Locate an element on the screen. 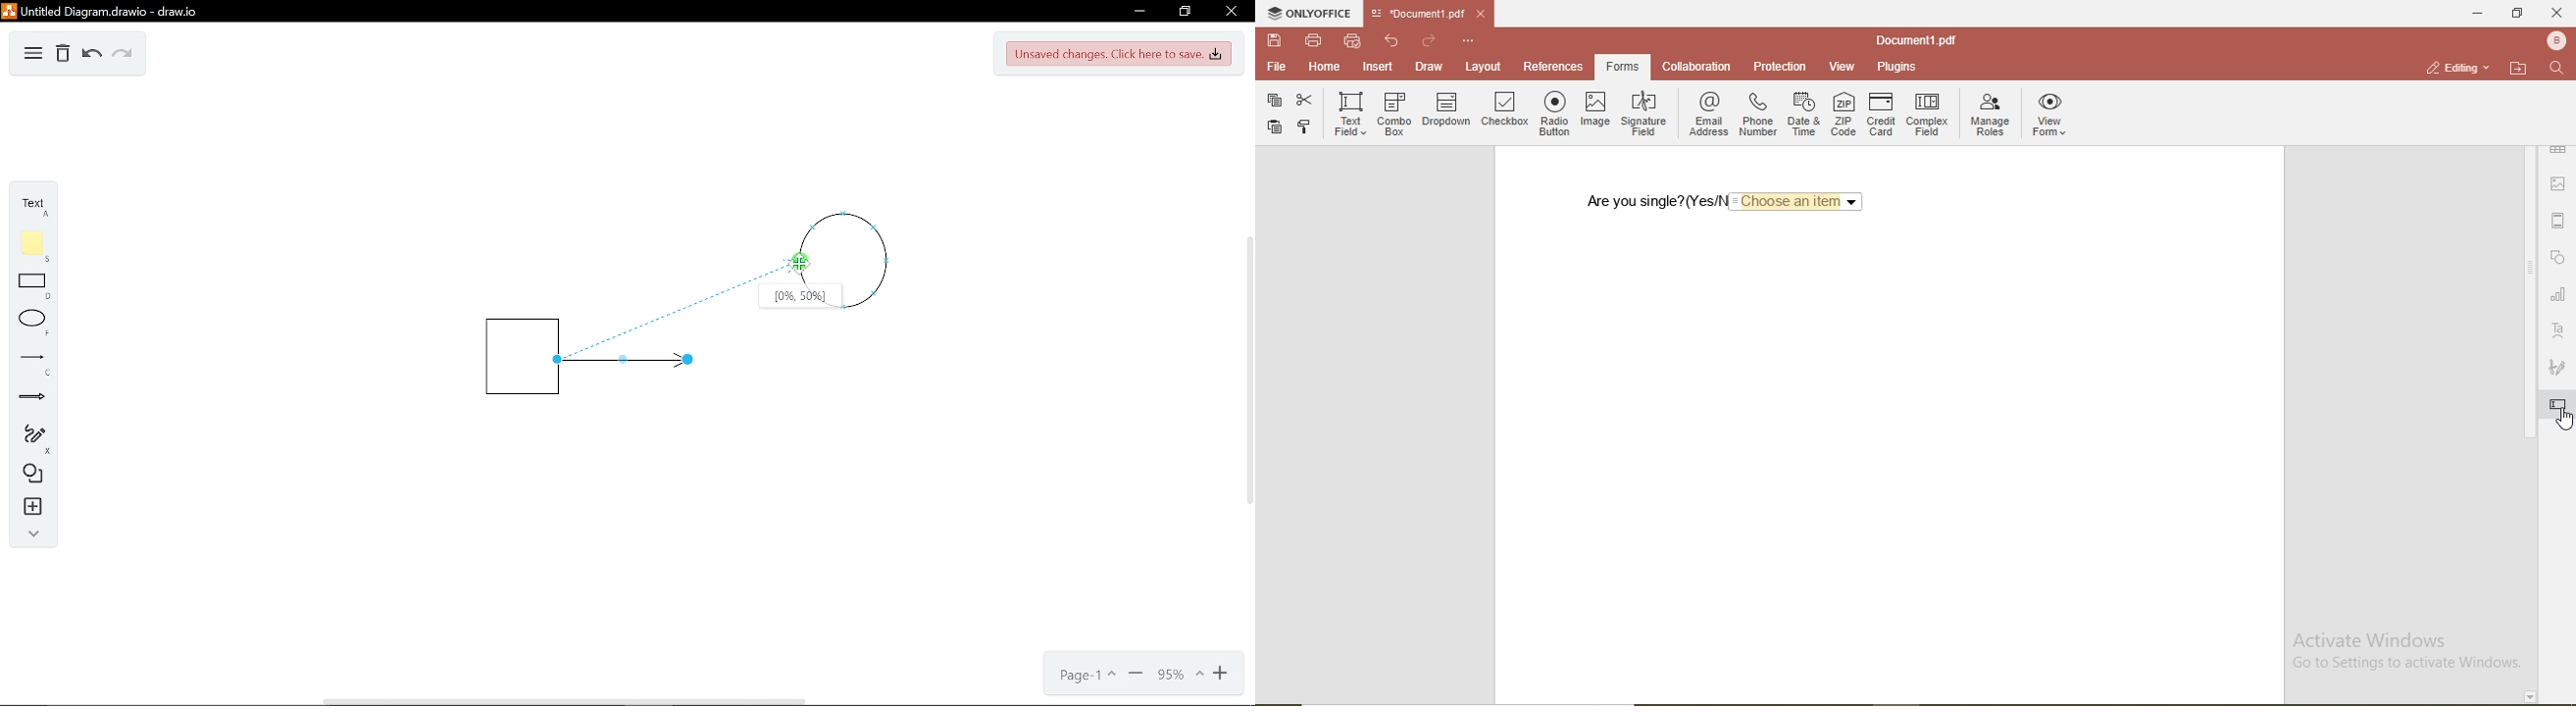 This screenshot has height=728, width=2576. minimise is located at coordinates (2476, 15).